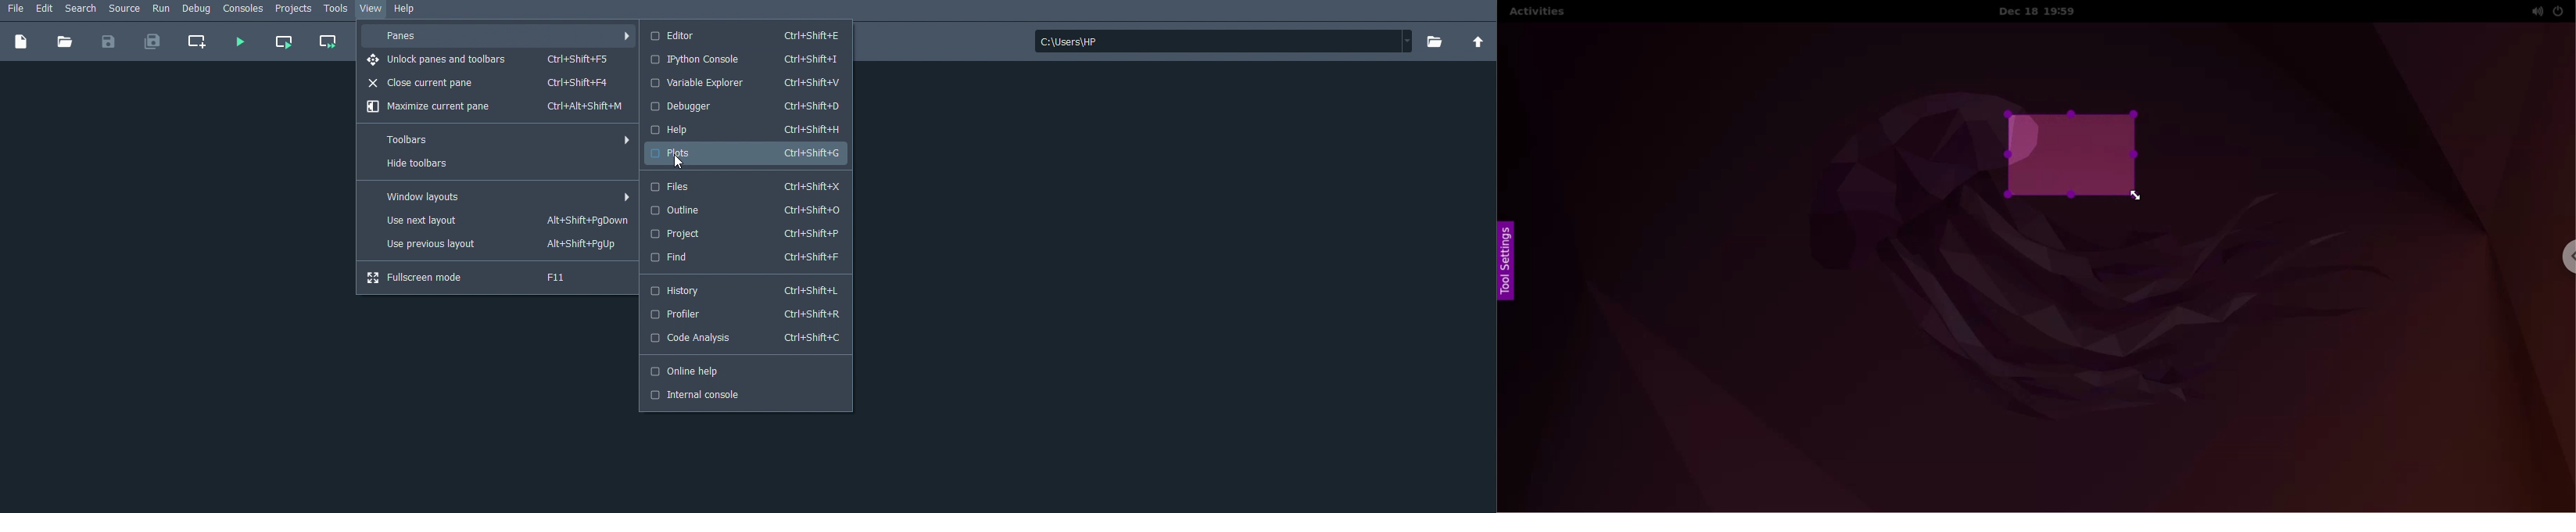 The height and width of the screenshot is (532, 2576). What do you see at coordinates (499, 36) in the screenshot?
I see `Panes` at bounding box center [499, 36].